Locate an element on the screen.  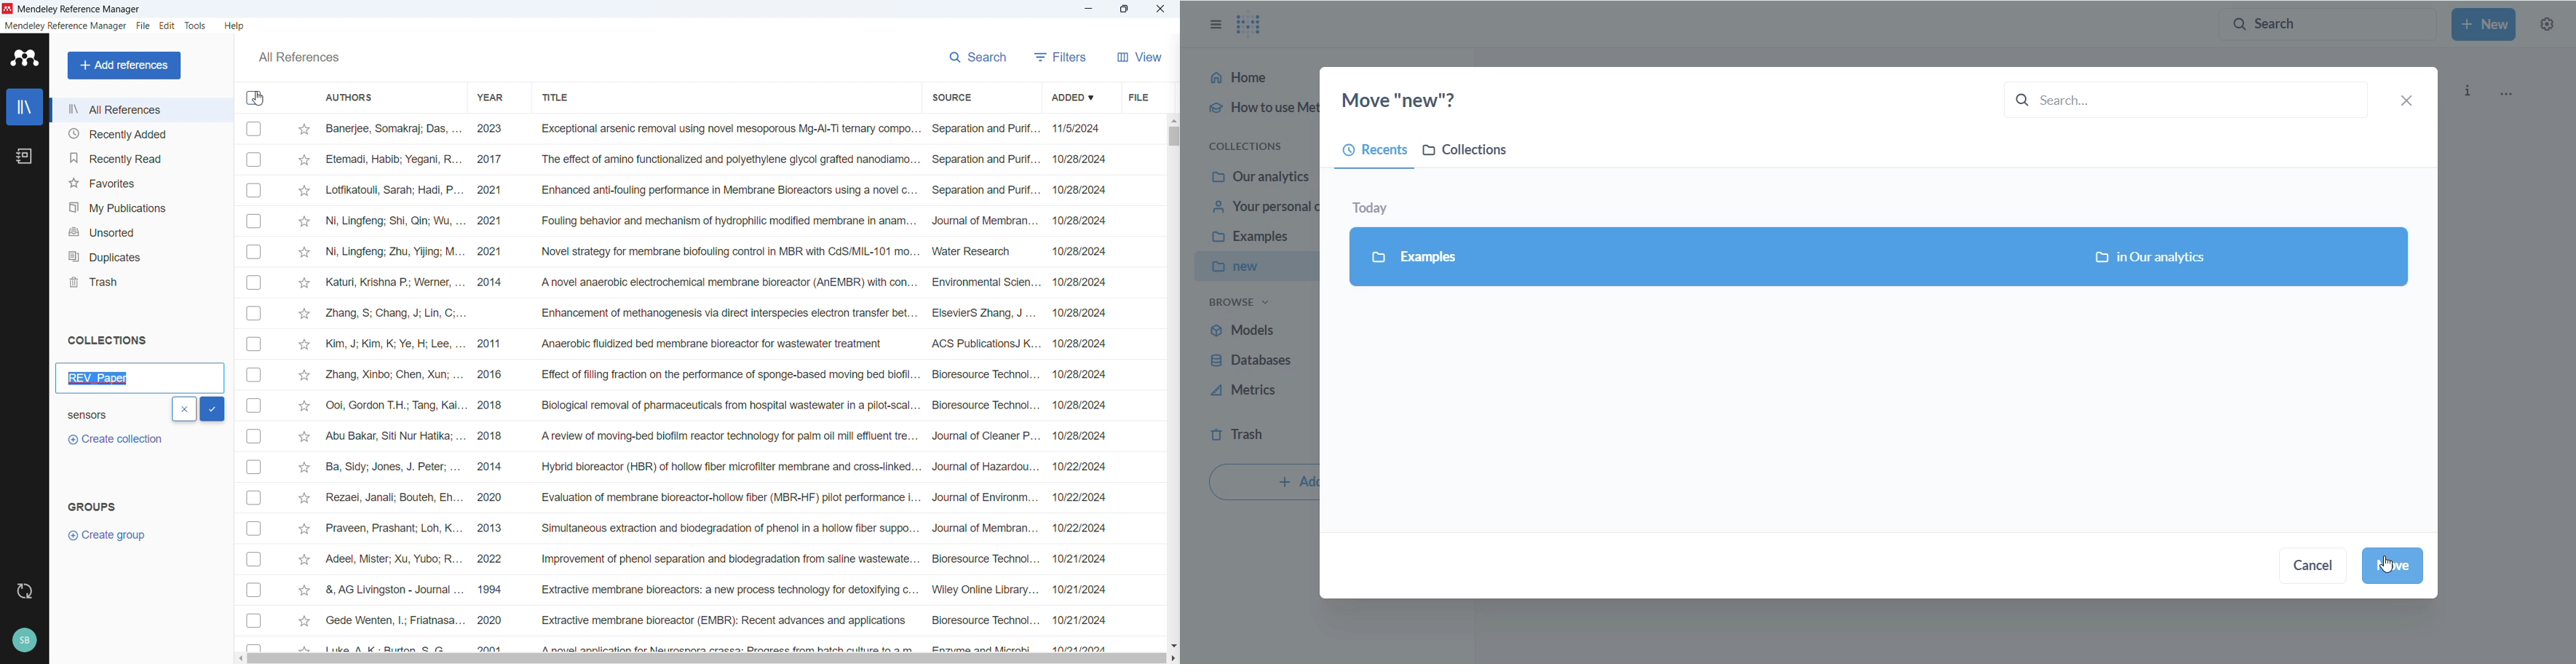
Select respective publication is located at coordinates (254, 559).